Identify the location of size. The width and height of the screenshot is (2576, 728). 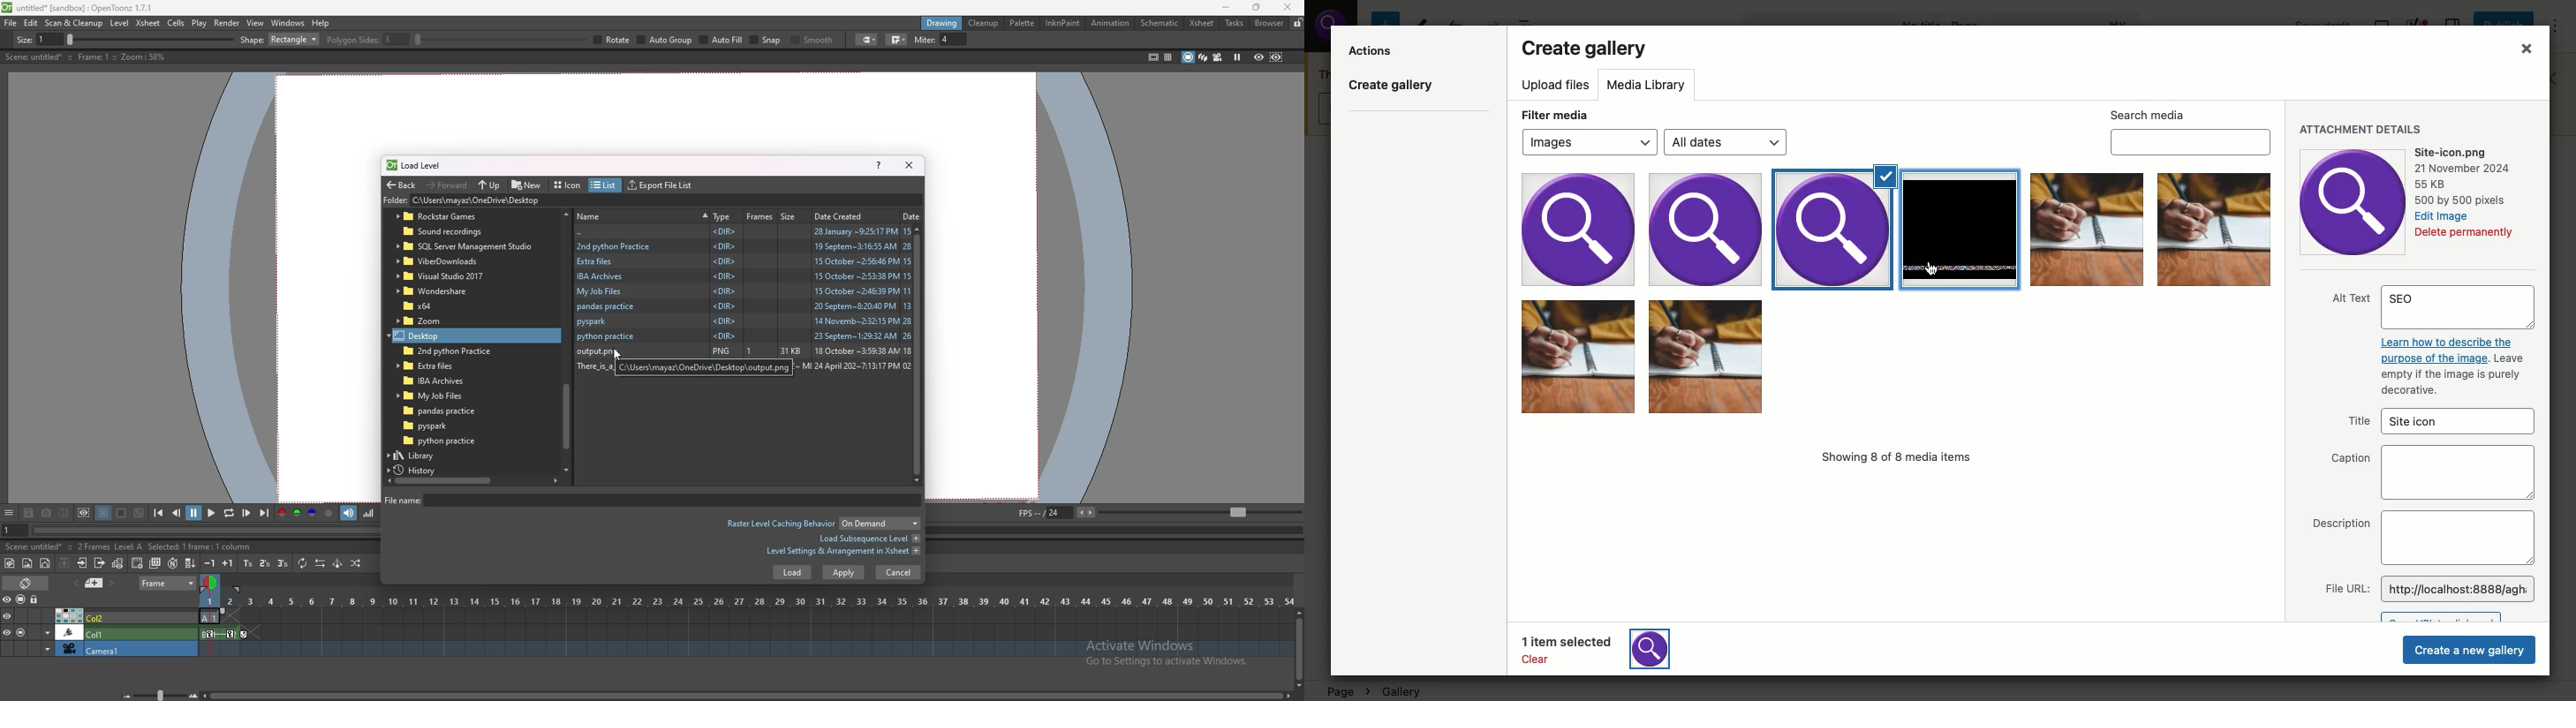
(792, 215).